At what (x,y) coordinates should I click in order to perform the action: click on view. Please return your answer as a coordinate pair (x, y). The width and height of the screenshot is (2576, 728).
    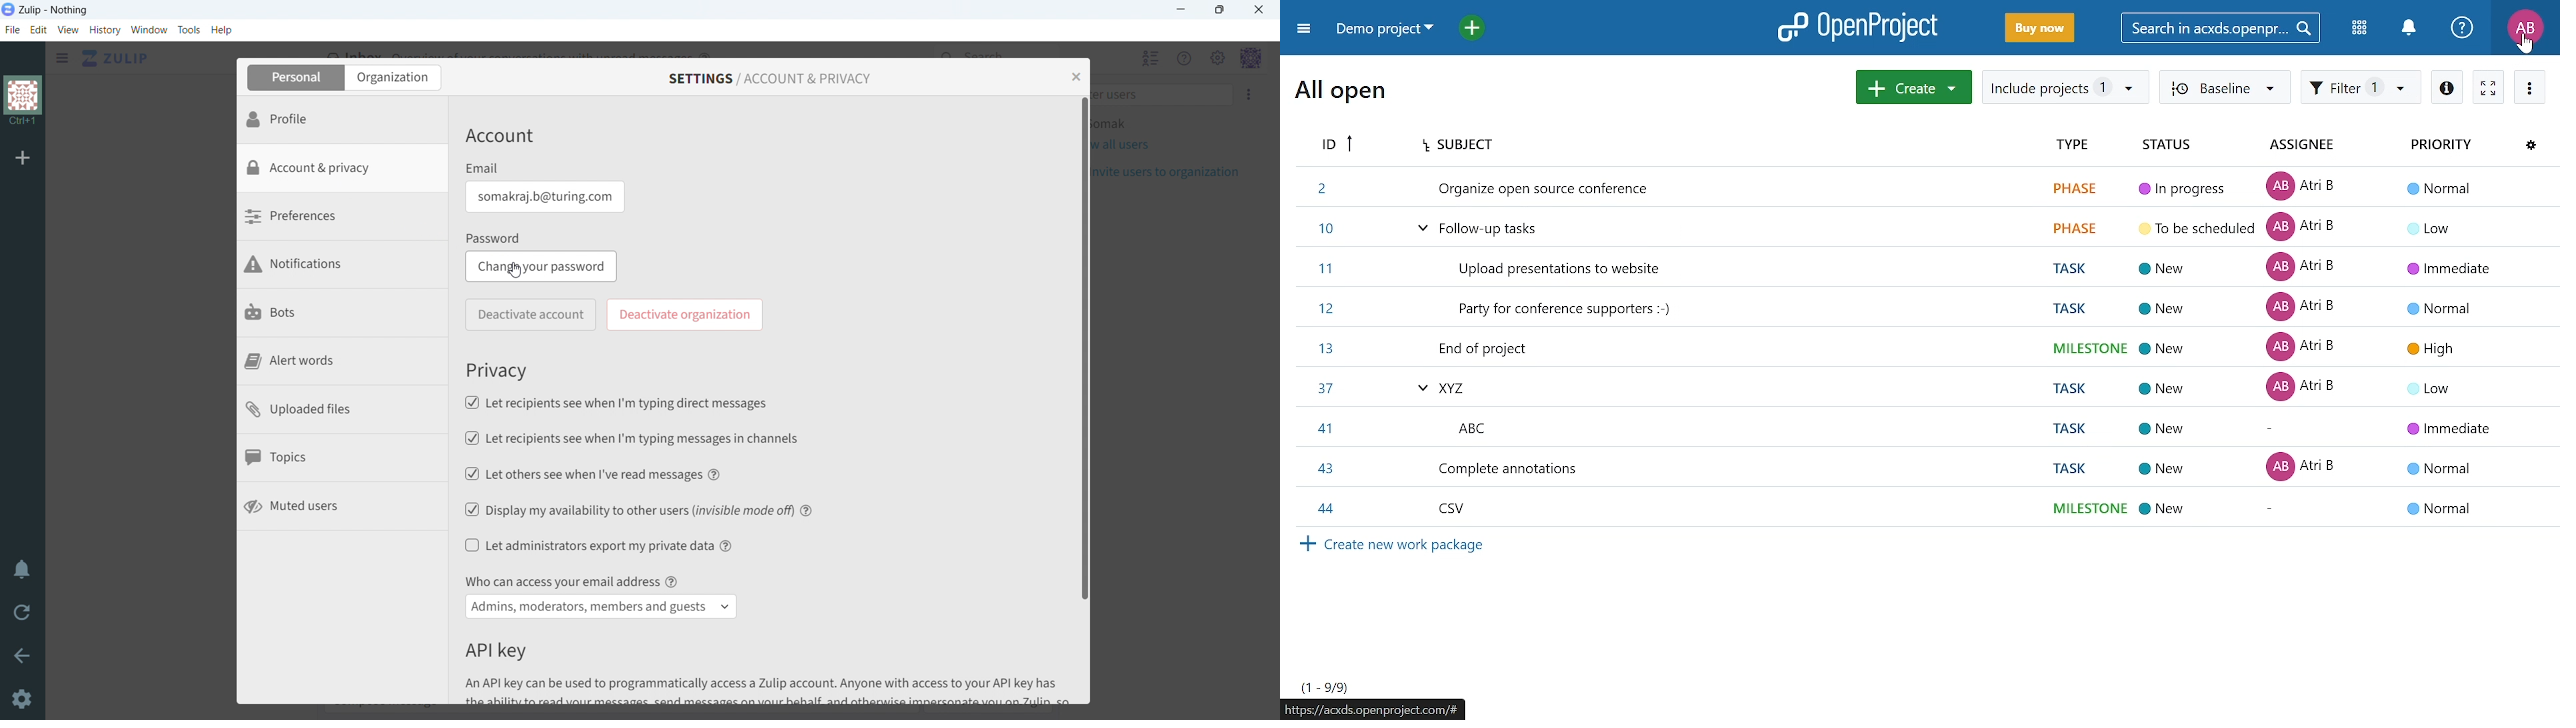
    Looking at the image, I should click on (69, 29).